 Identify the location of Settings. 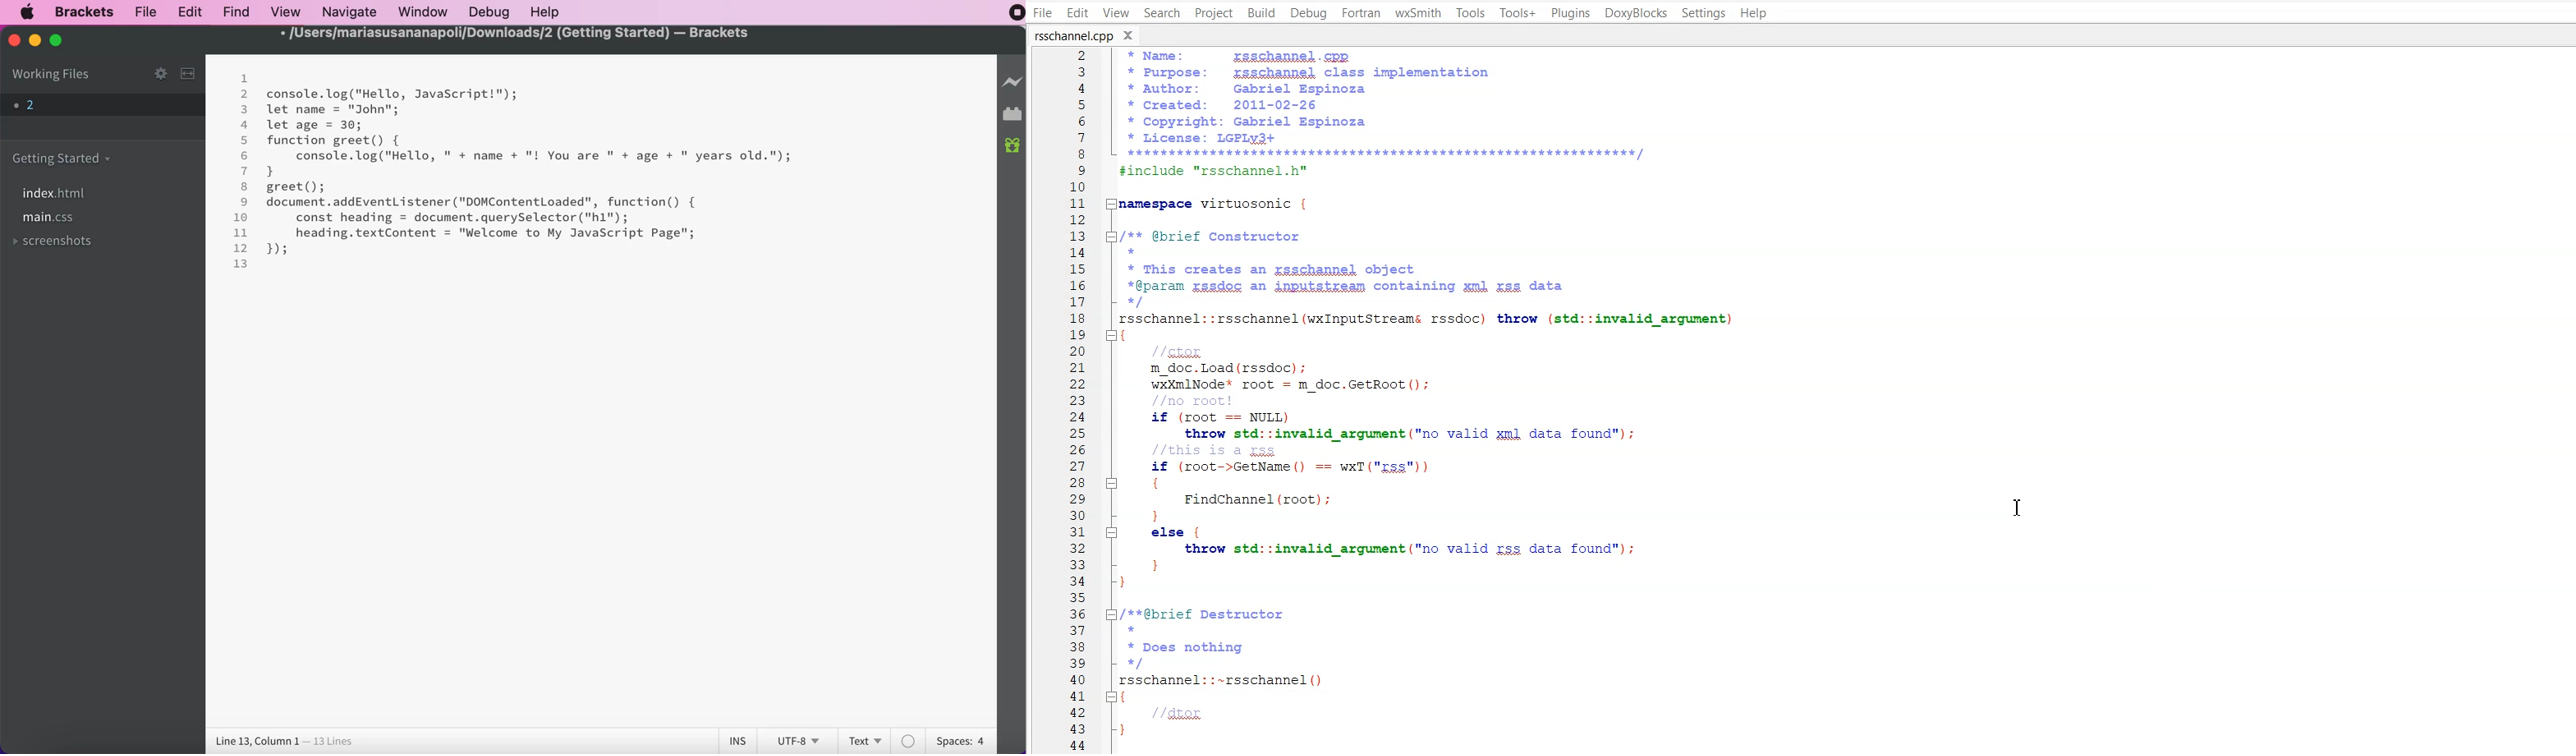
(1705, 12).